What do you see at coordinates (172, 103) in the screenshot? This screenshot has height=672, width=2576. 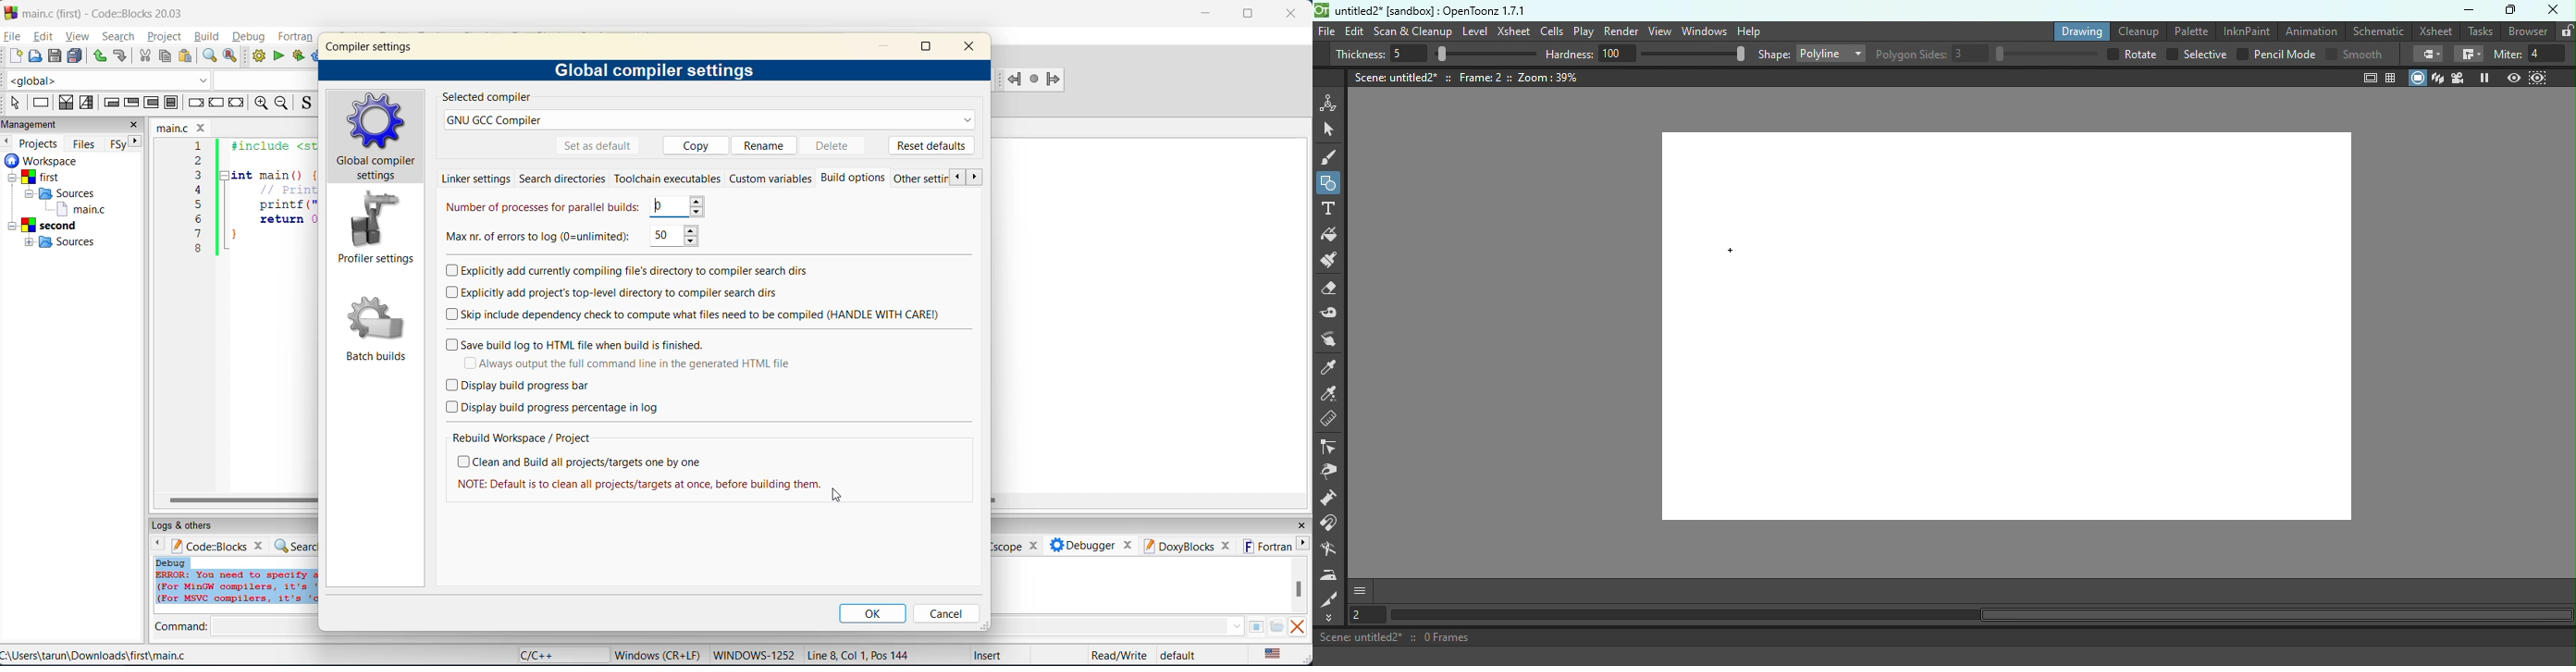 I see `block instruction` at bounding box center [172, 103].